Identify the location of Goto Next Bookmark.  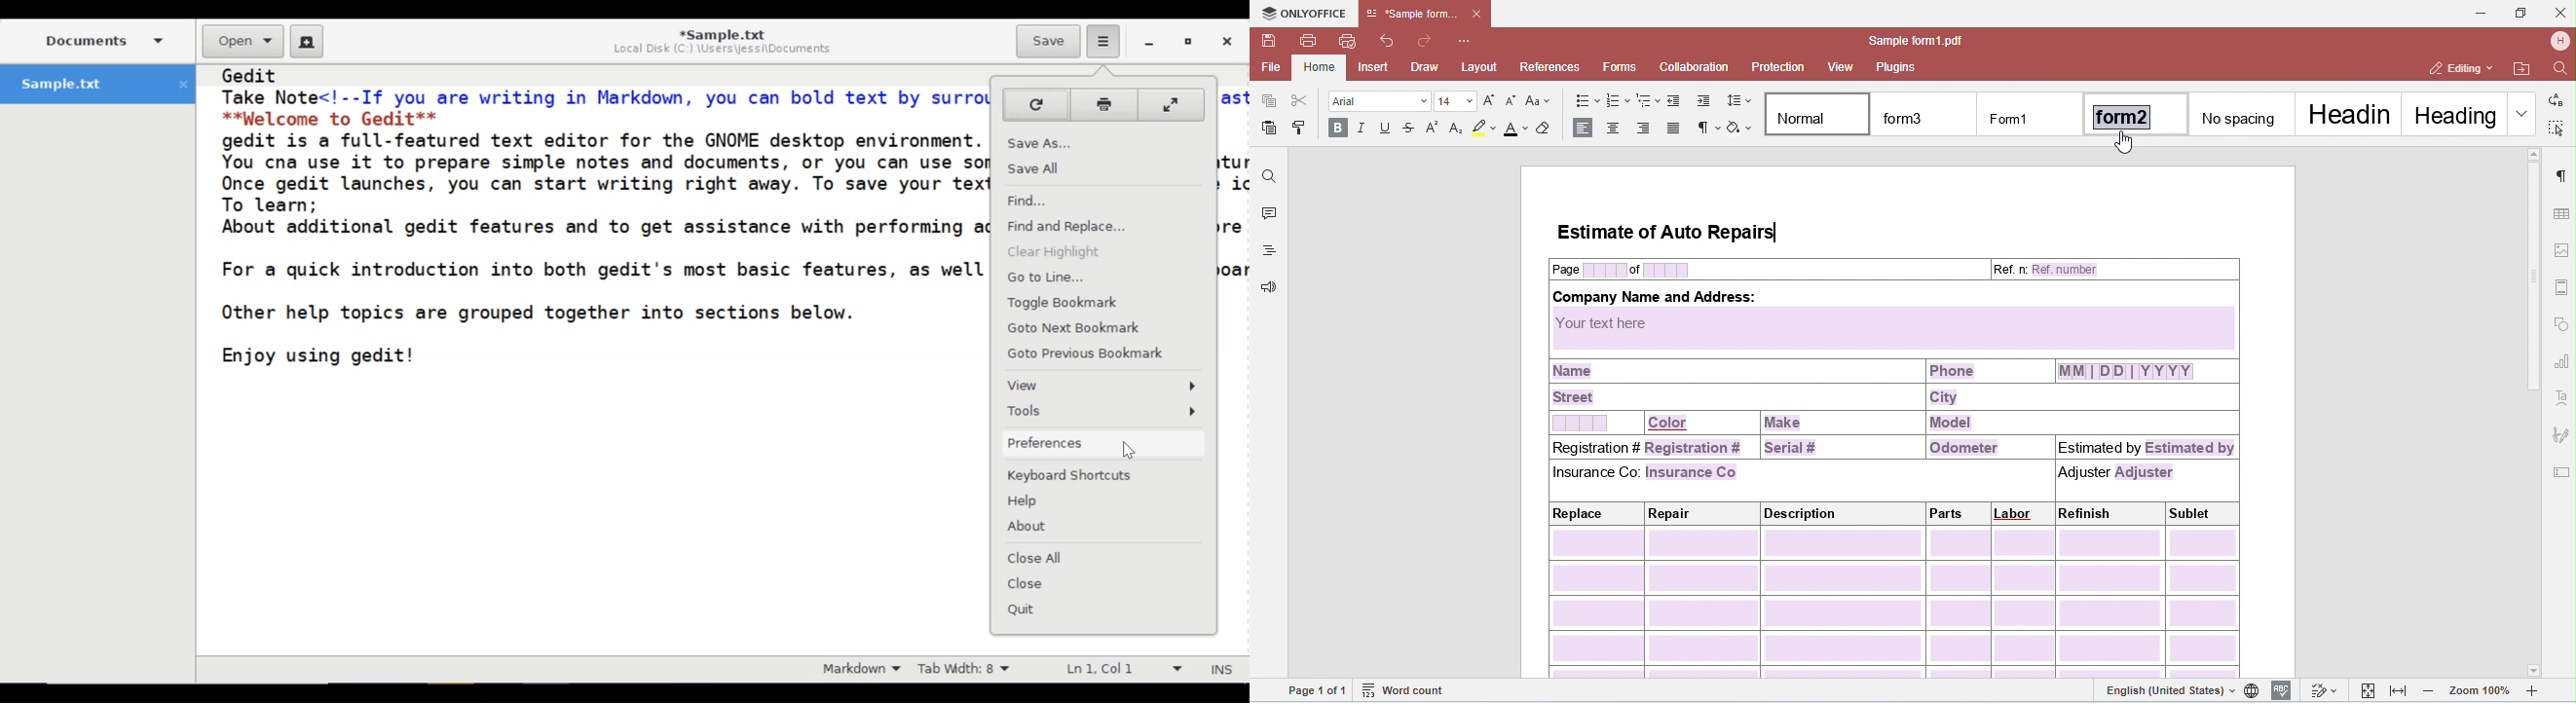
(1077, 327).